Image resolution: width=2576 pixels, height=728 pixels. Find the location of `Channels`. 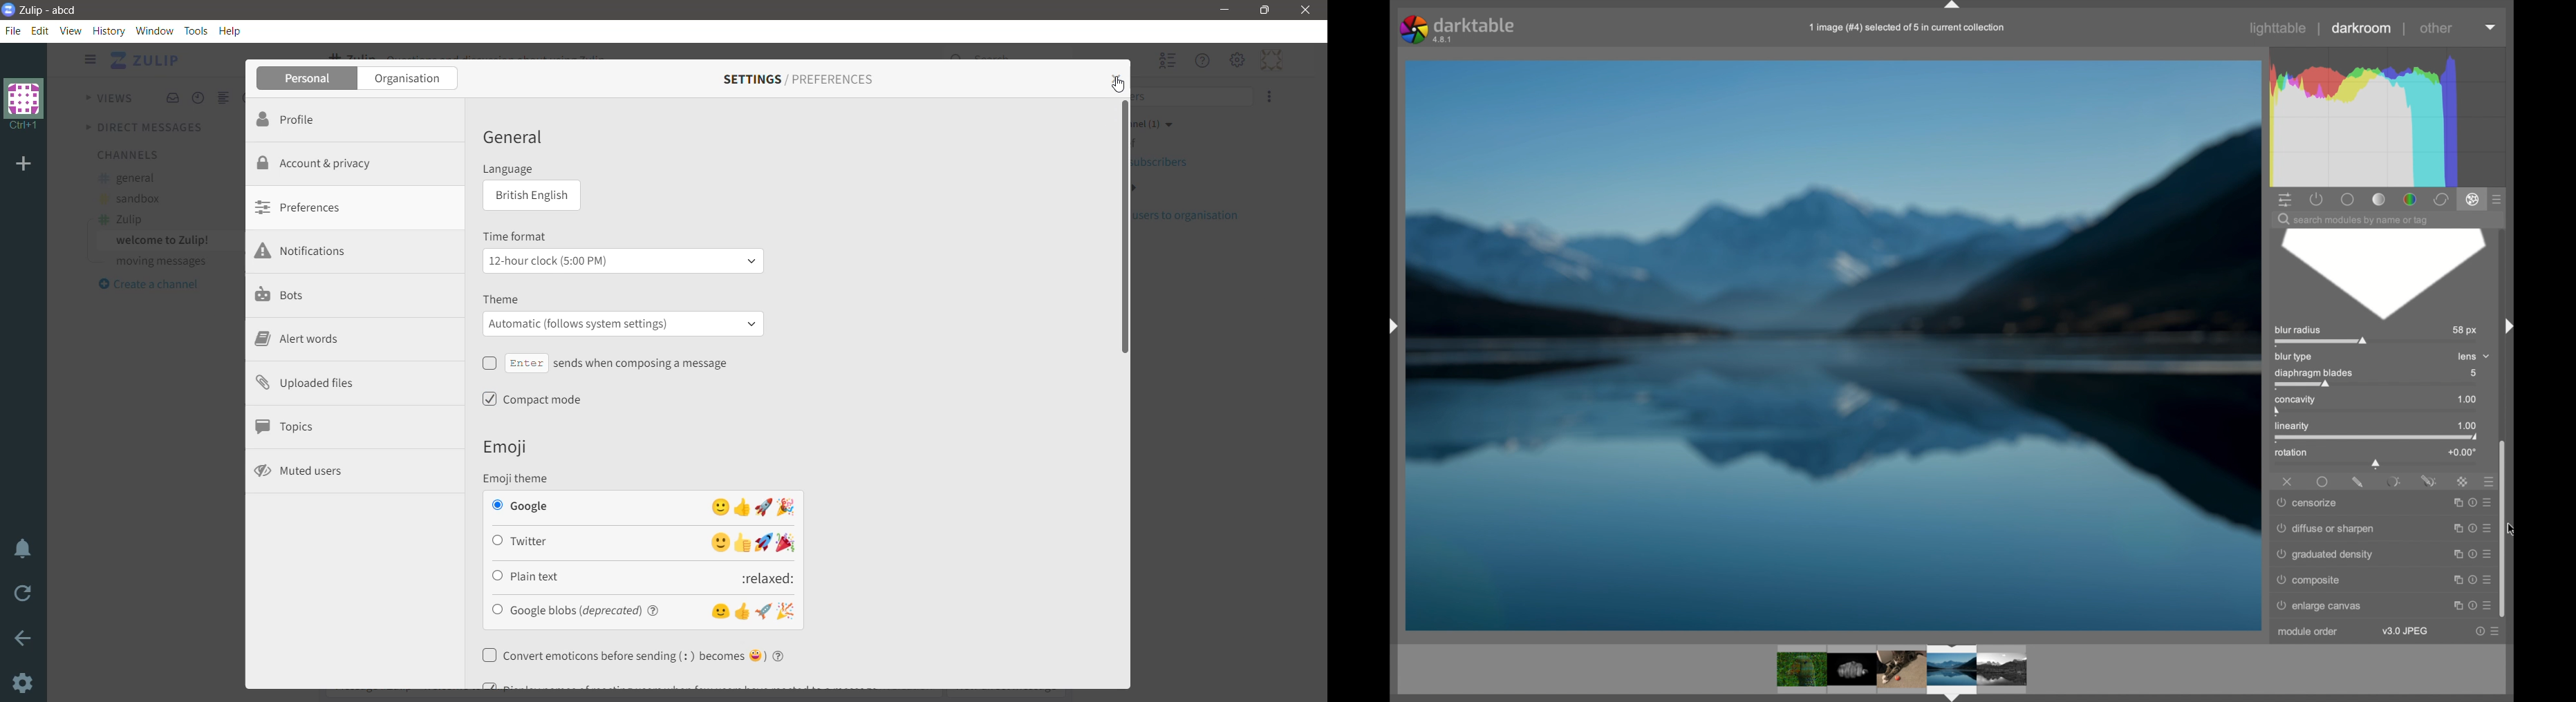

Channels is located at coordinates (126, 156).